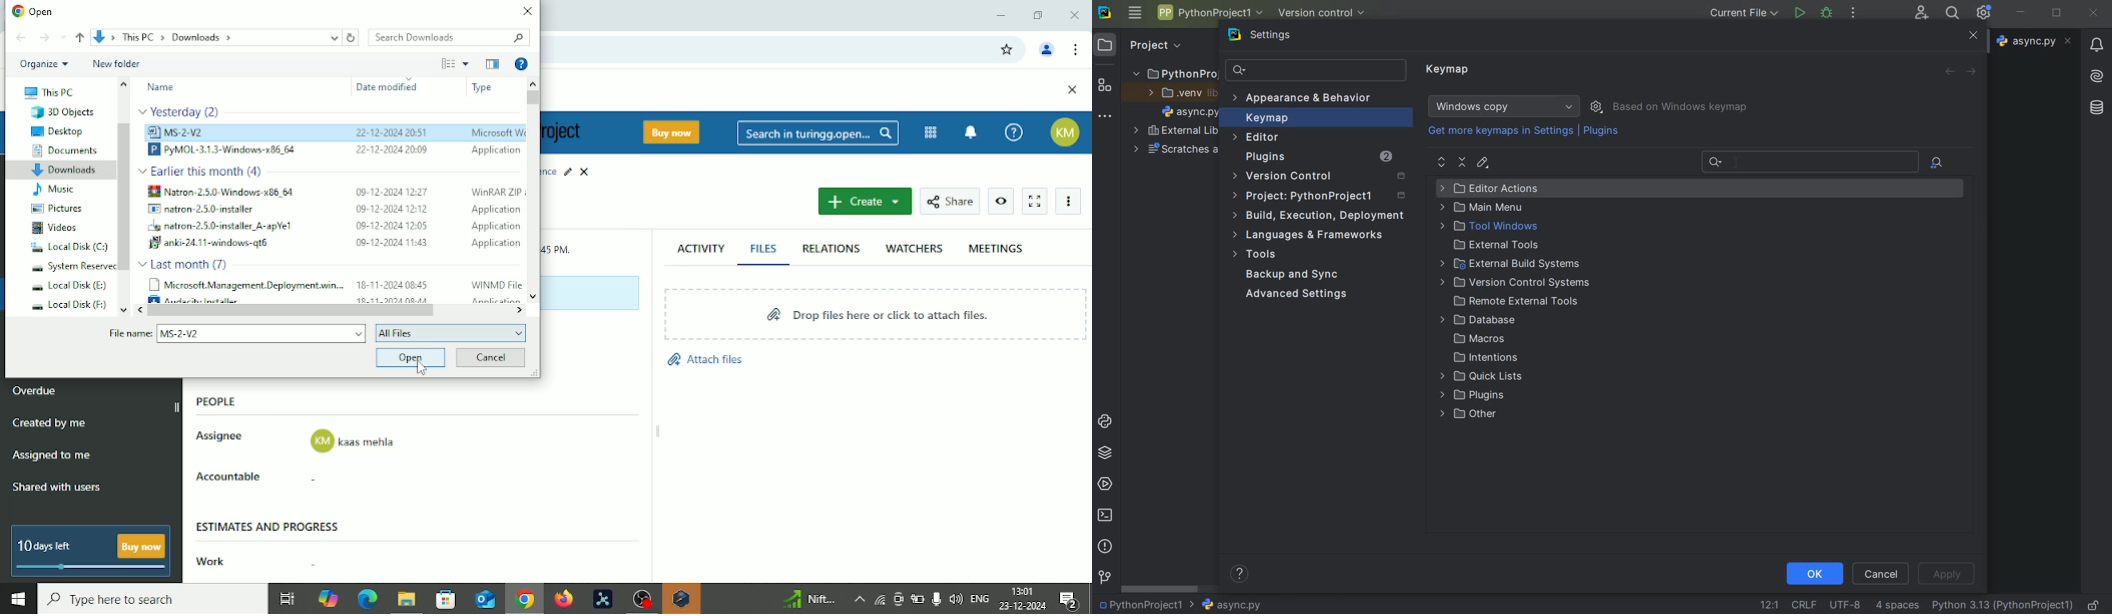 This screenshot has width=2128, height=616. Describe the element at coordinates (1745, 13) in the screenshot. I see `current file` at that location.